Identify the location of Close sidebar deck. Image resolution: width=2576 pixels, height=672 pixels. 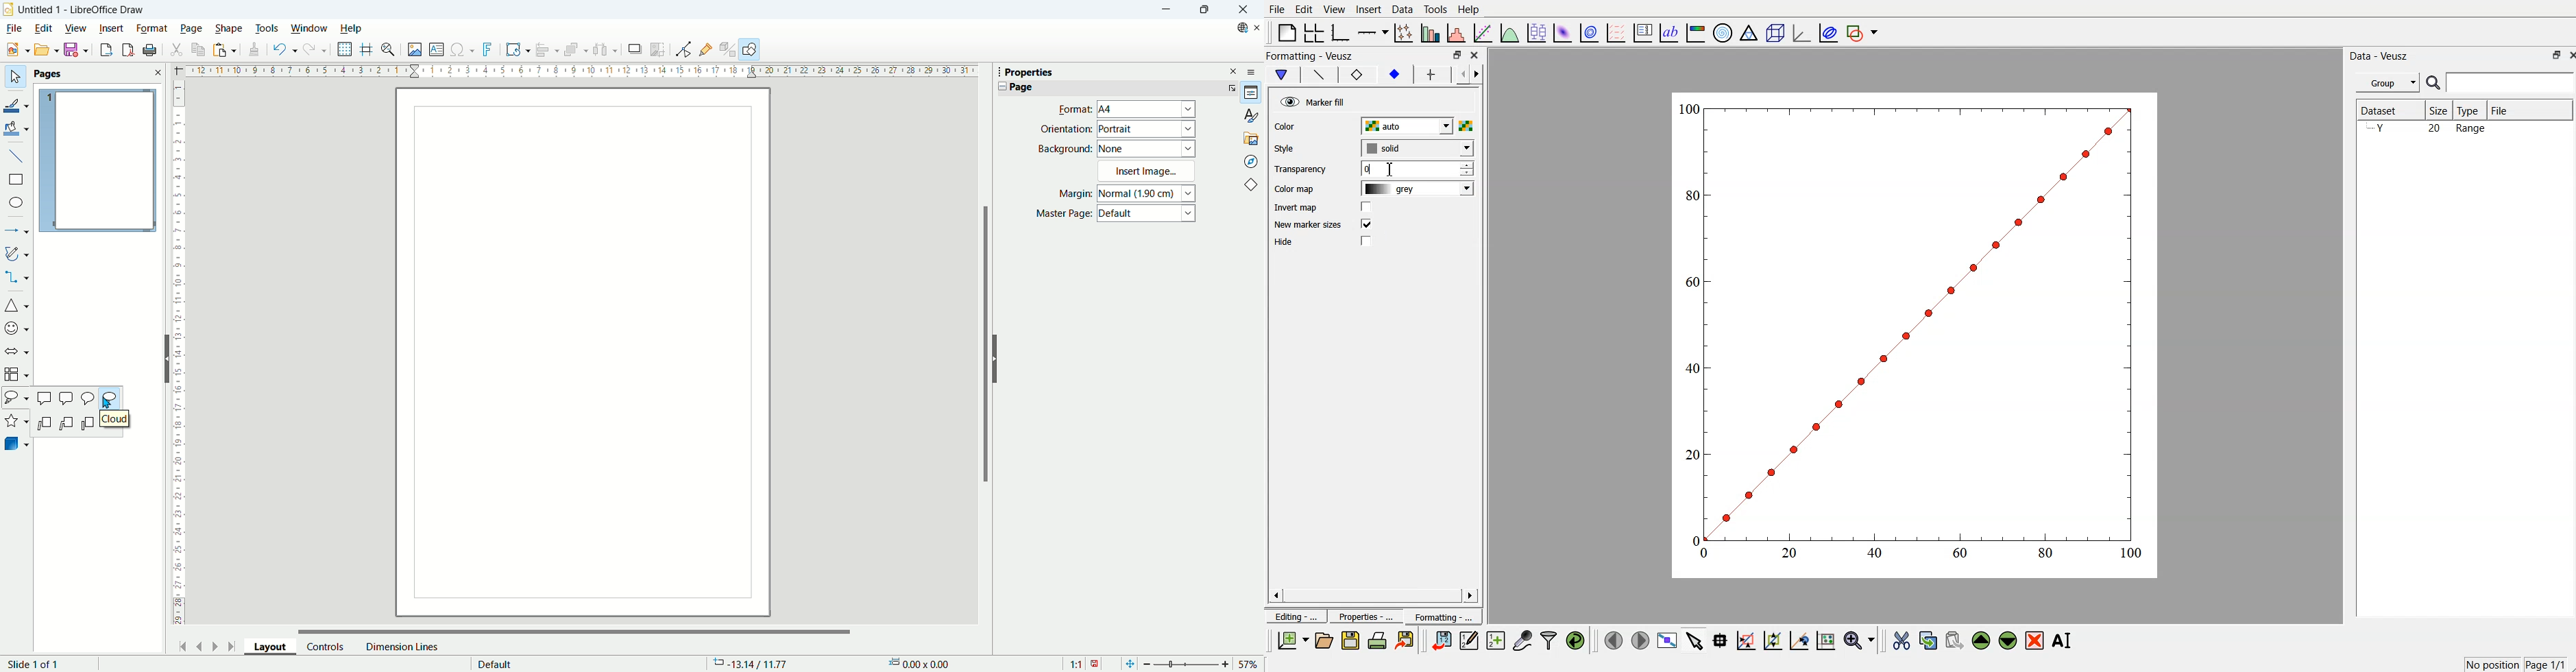
(1234, 70).